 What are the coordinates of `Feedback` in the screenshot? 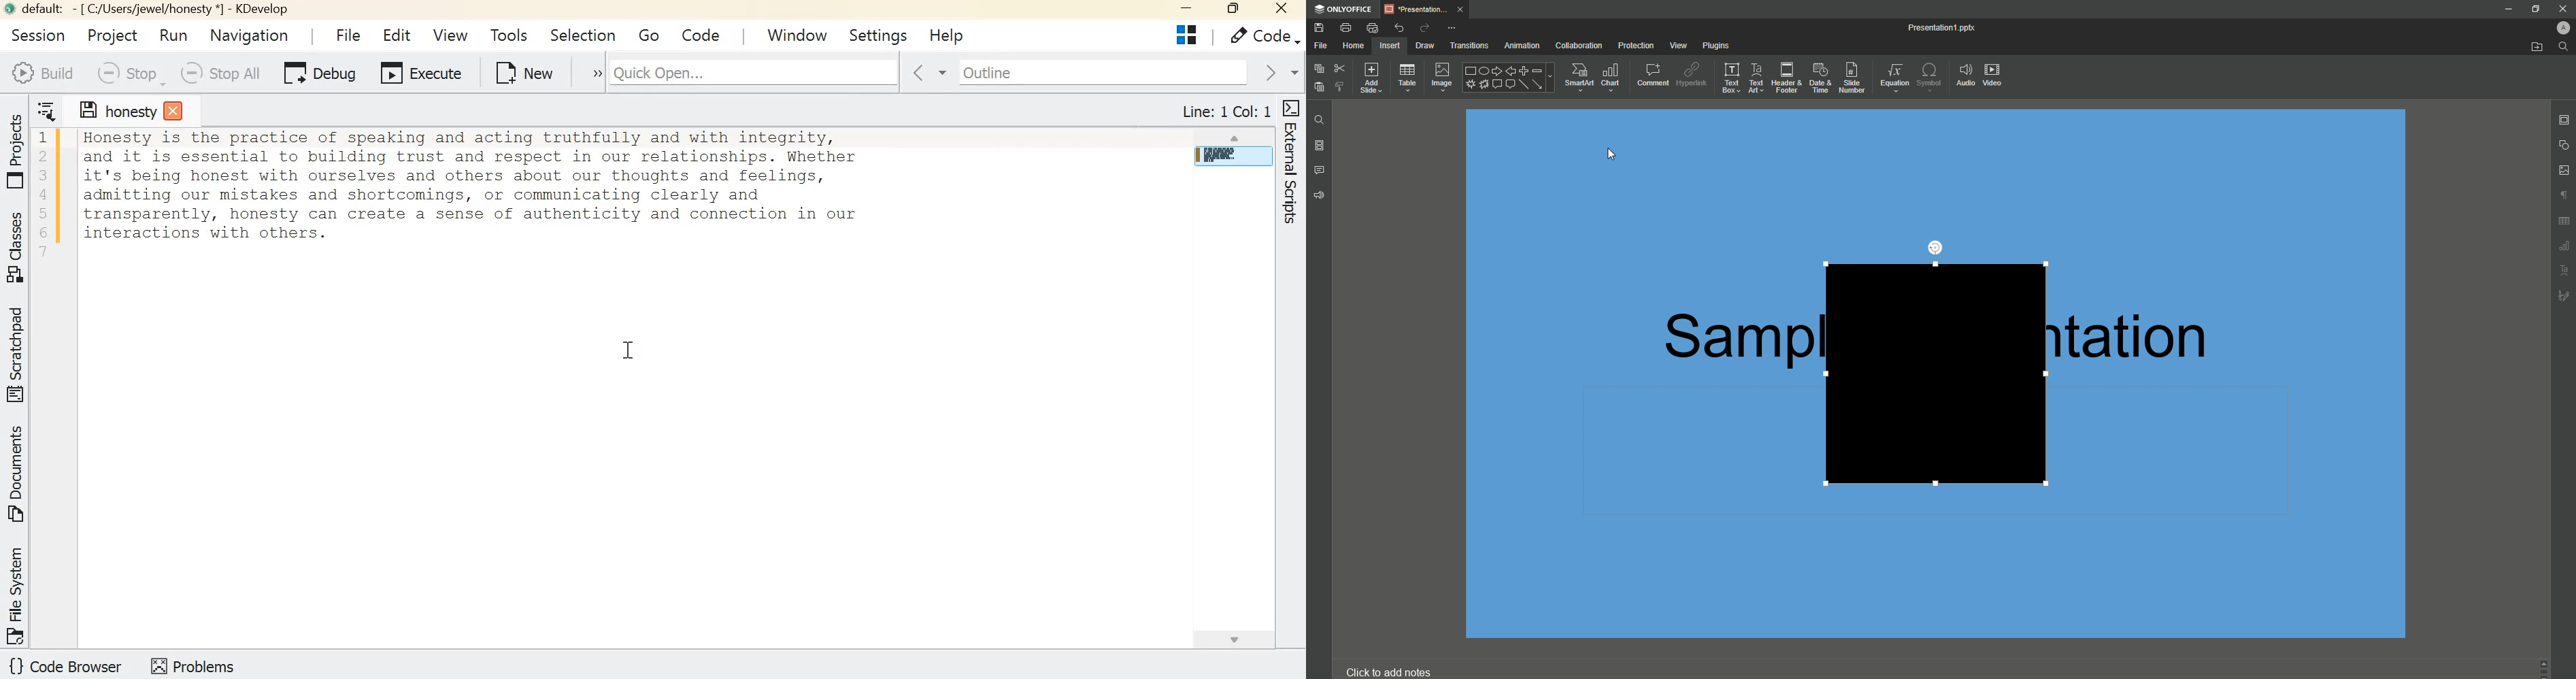 It's located at (1321, 195).